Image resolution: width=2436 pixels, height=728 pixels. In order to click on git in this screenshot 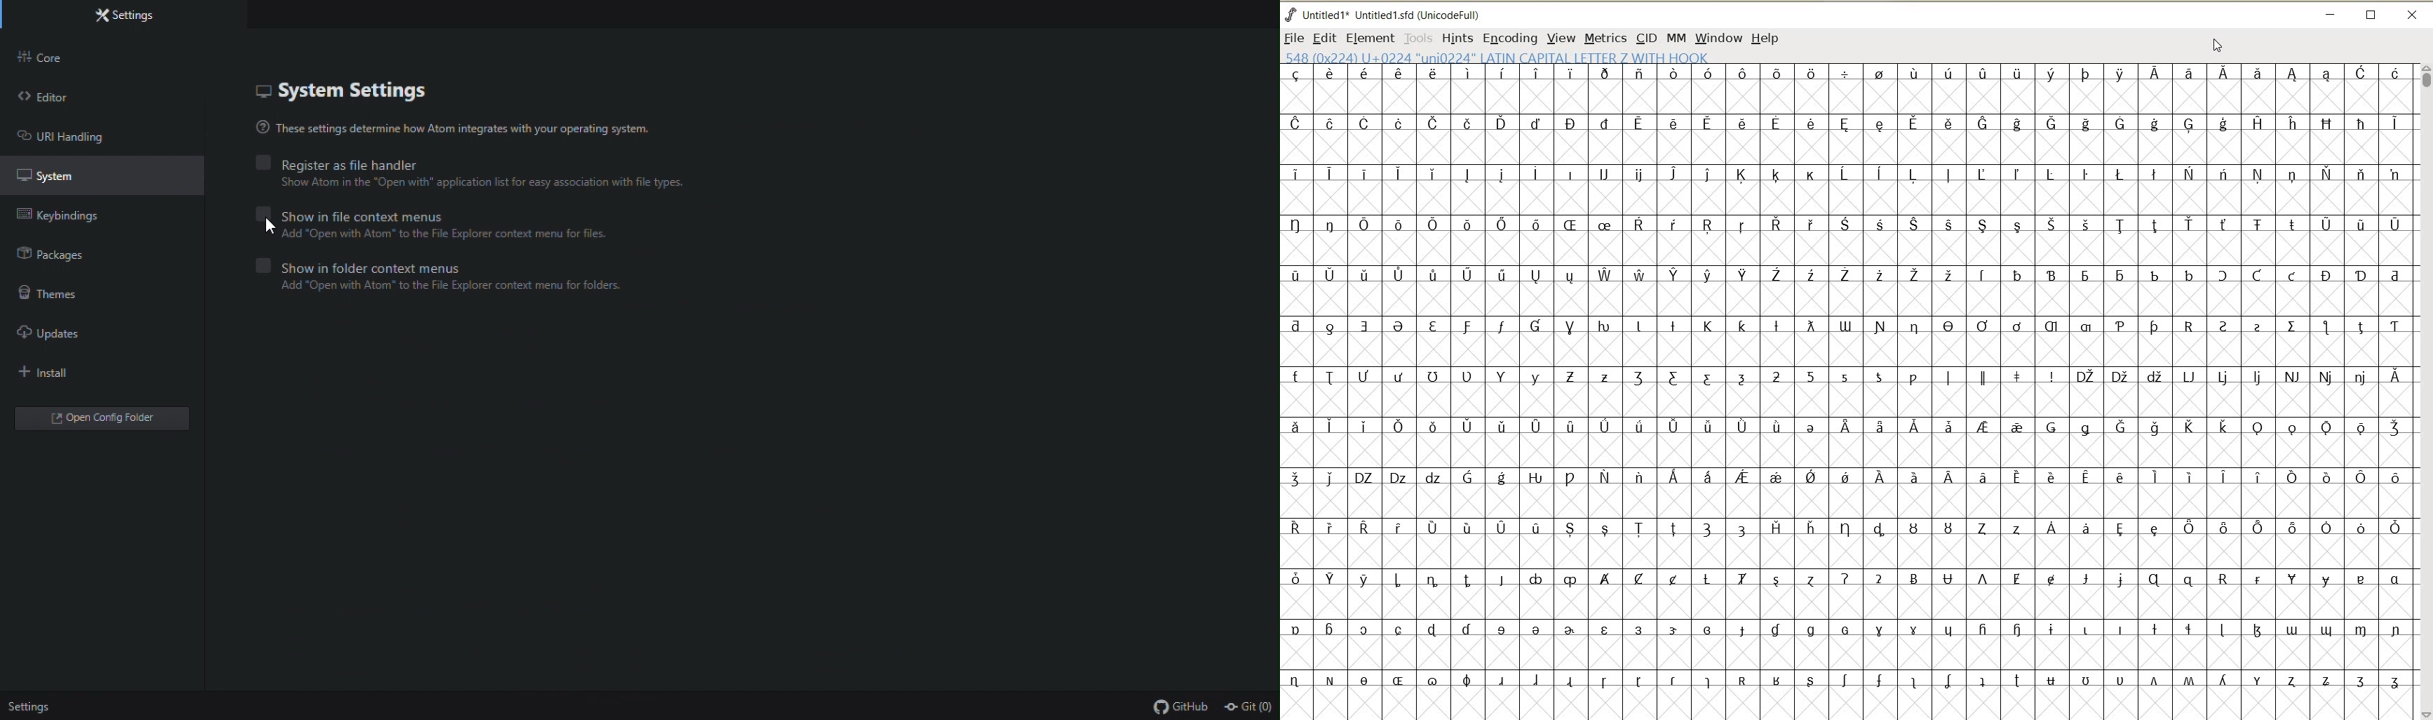, I will do `click(1249, 708)`.